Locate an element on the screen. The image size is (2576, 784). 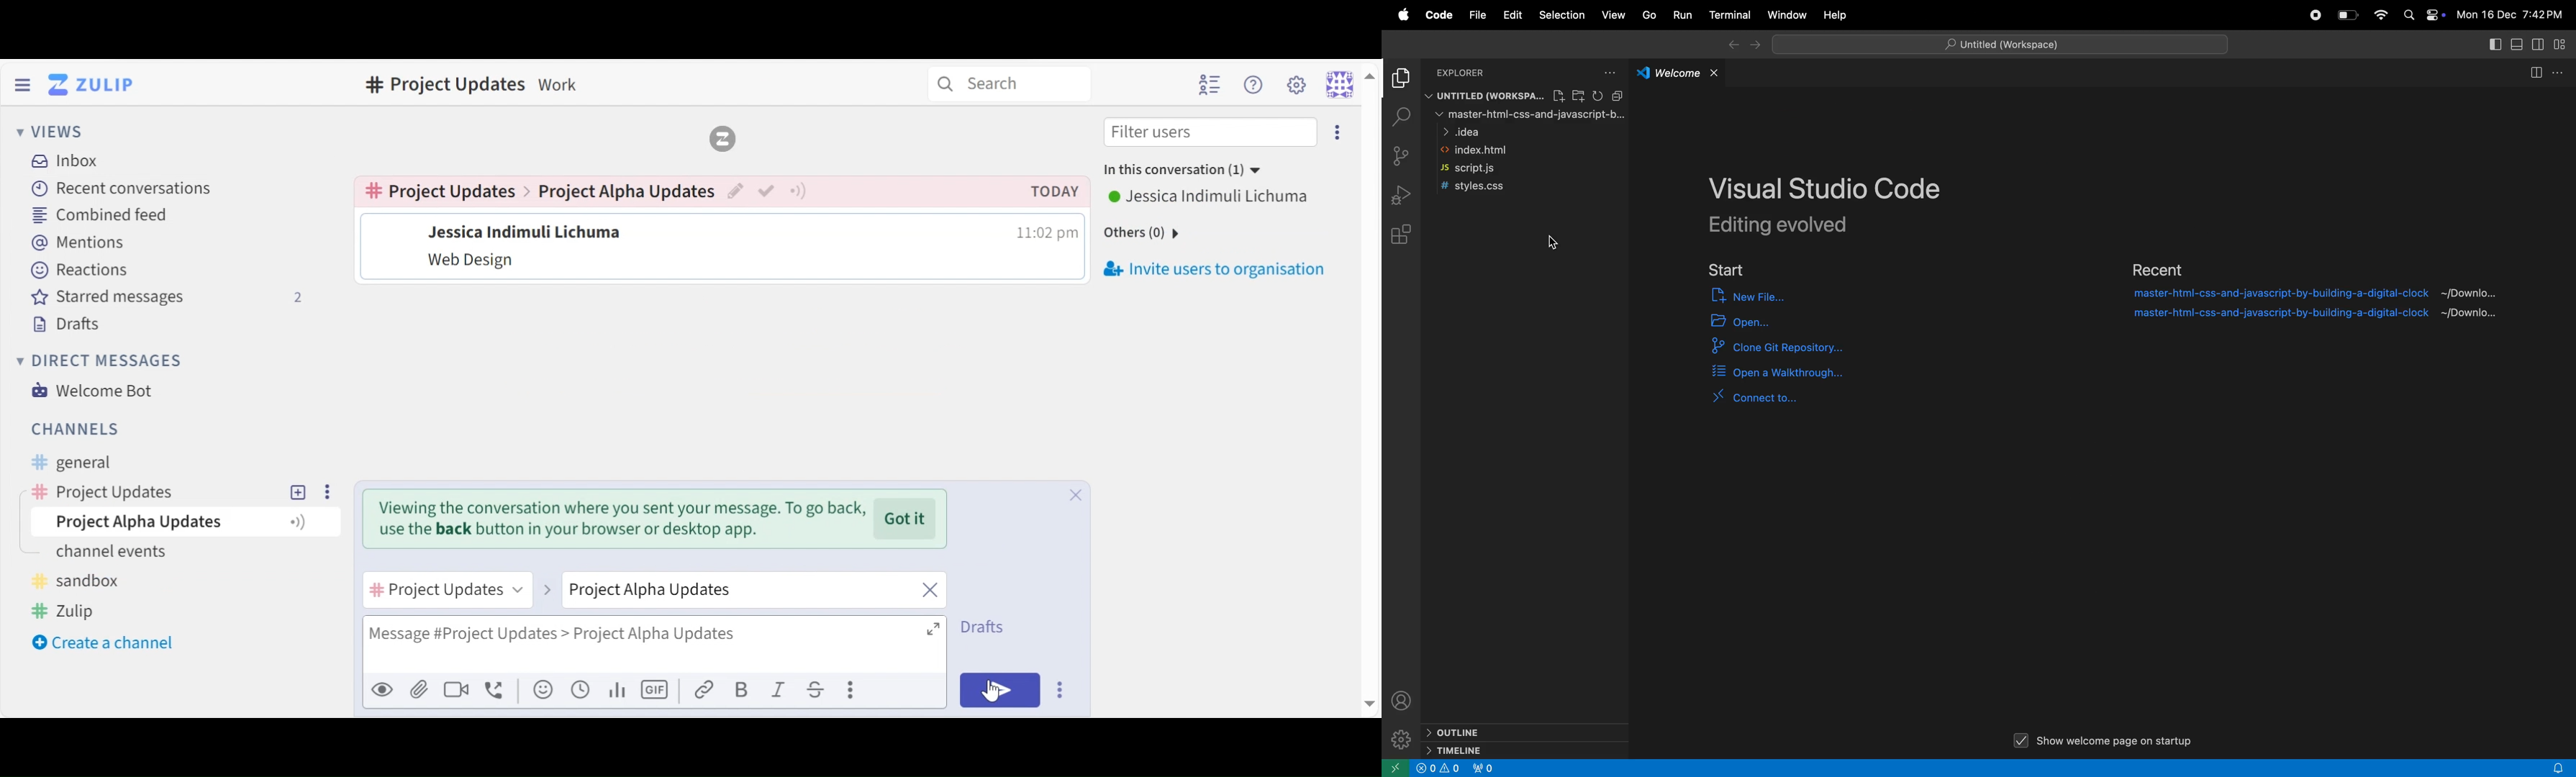
Selection is located at coordinates (1562, 15).